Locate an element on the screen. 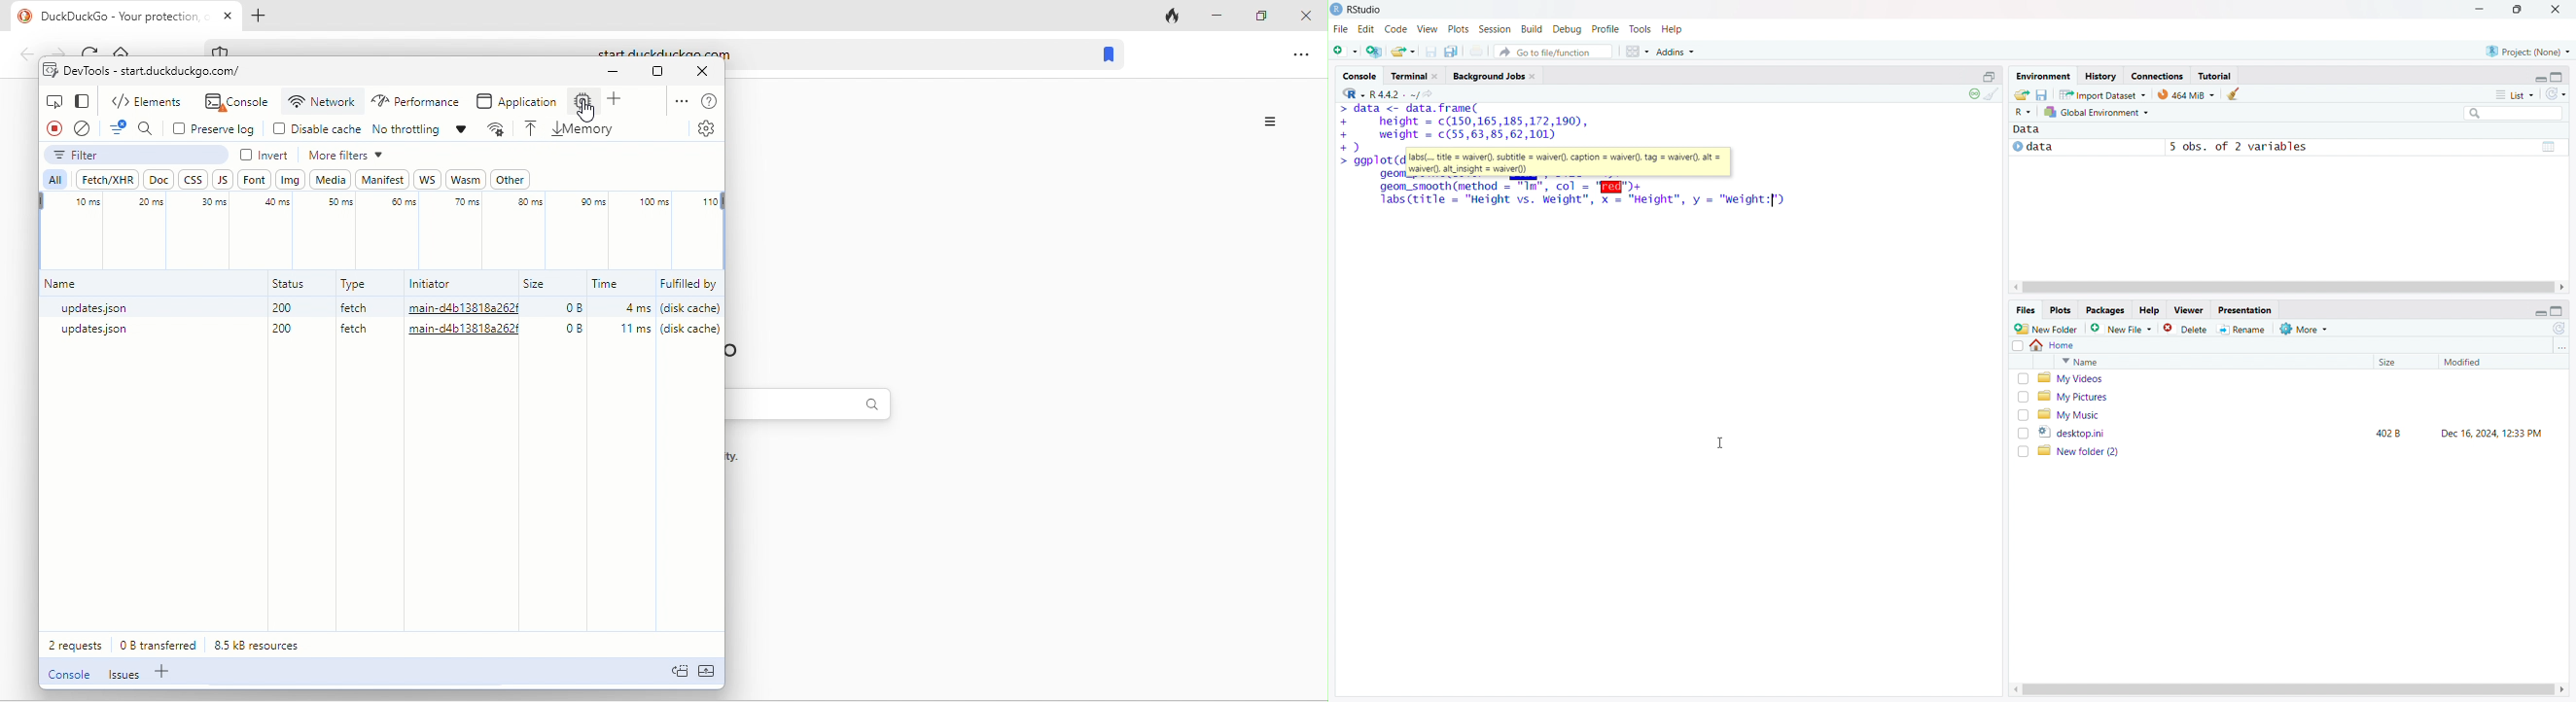  save worksoace as is located at coordinates (2043, 94).